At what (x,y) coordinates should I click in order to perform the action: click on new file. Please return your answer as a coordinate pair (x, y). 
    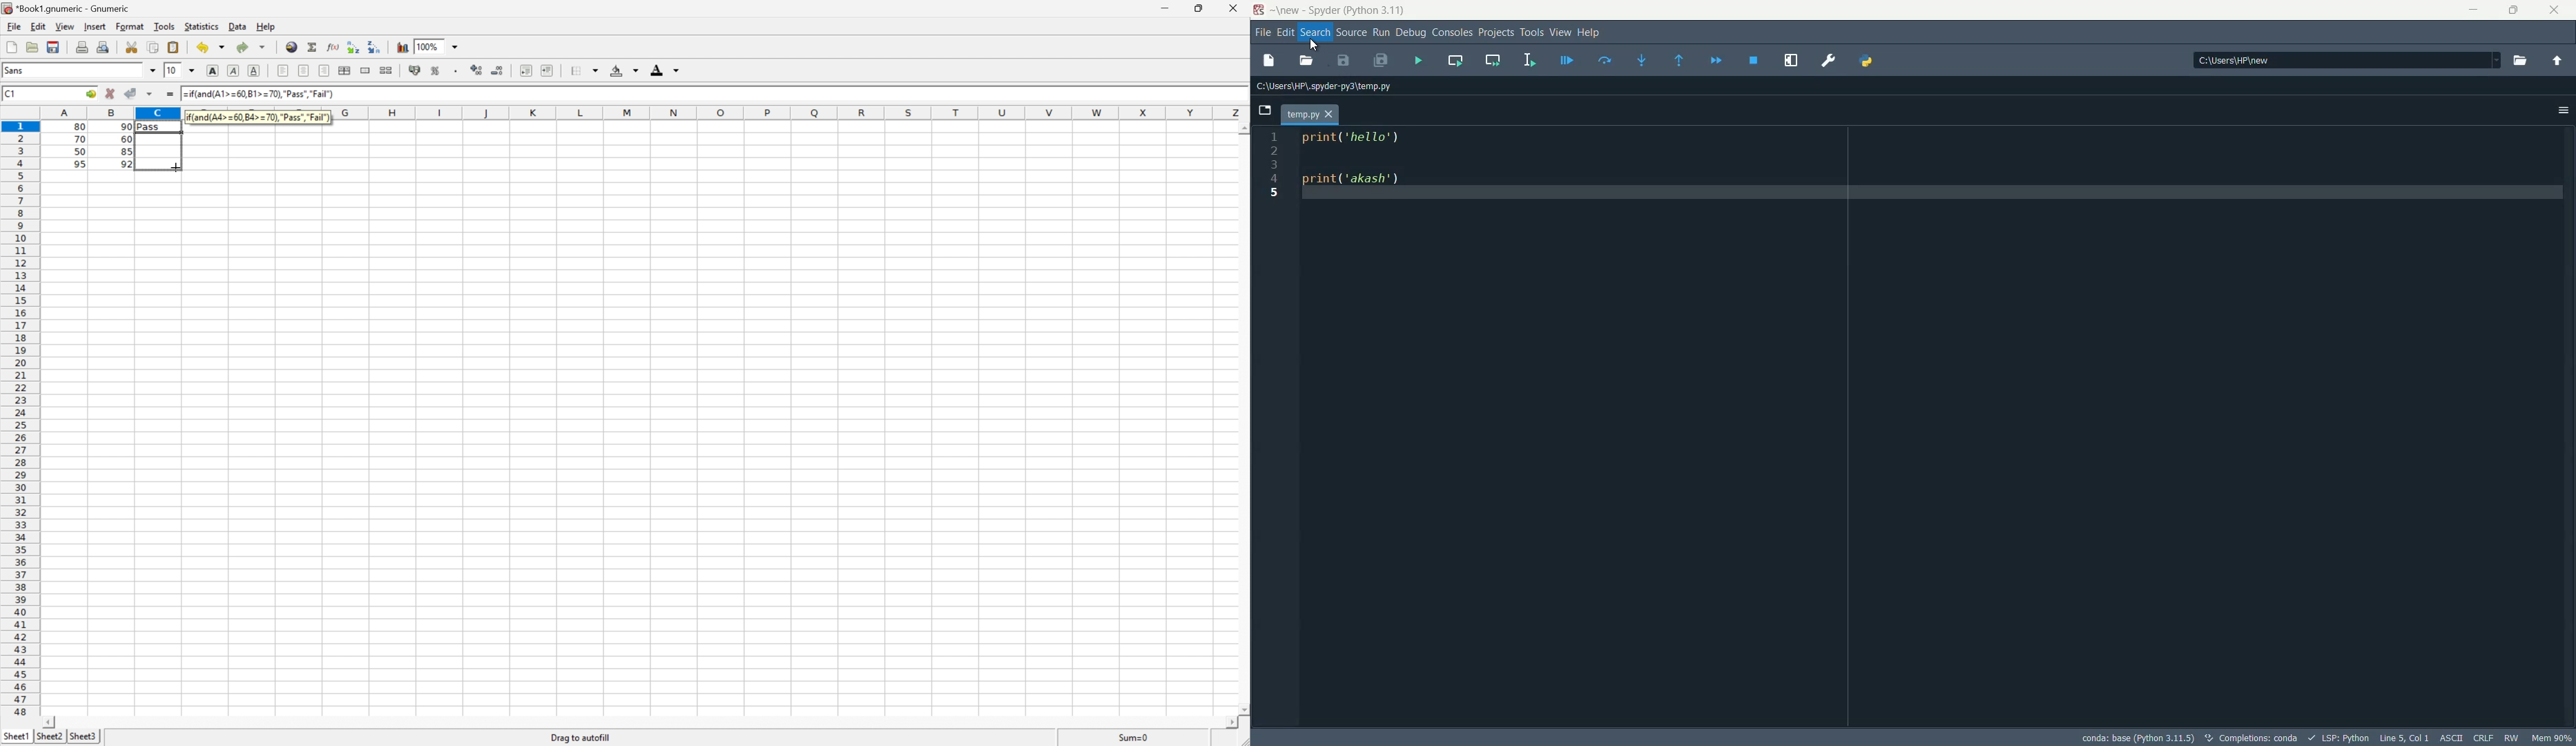
    Looking at the image, I should click on (1270, 61).